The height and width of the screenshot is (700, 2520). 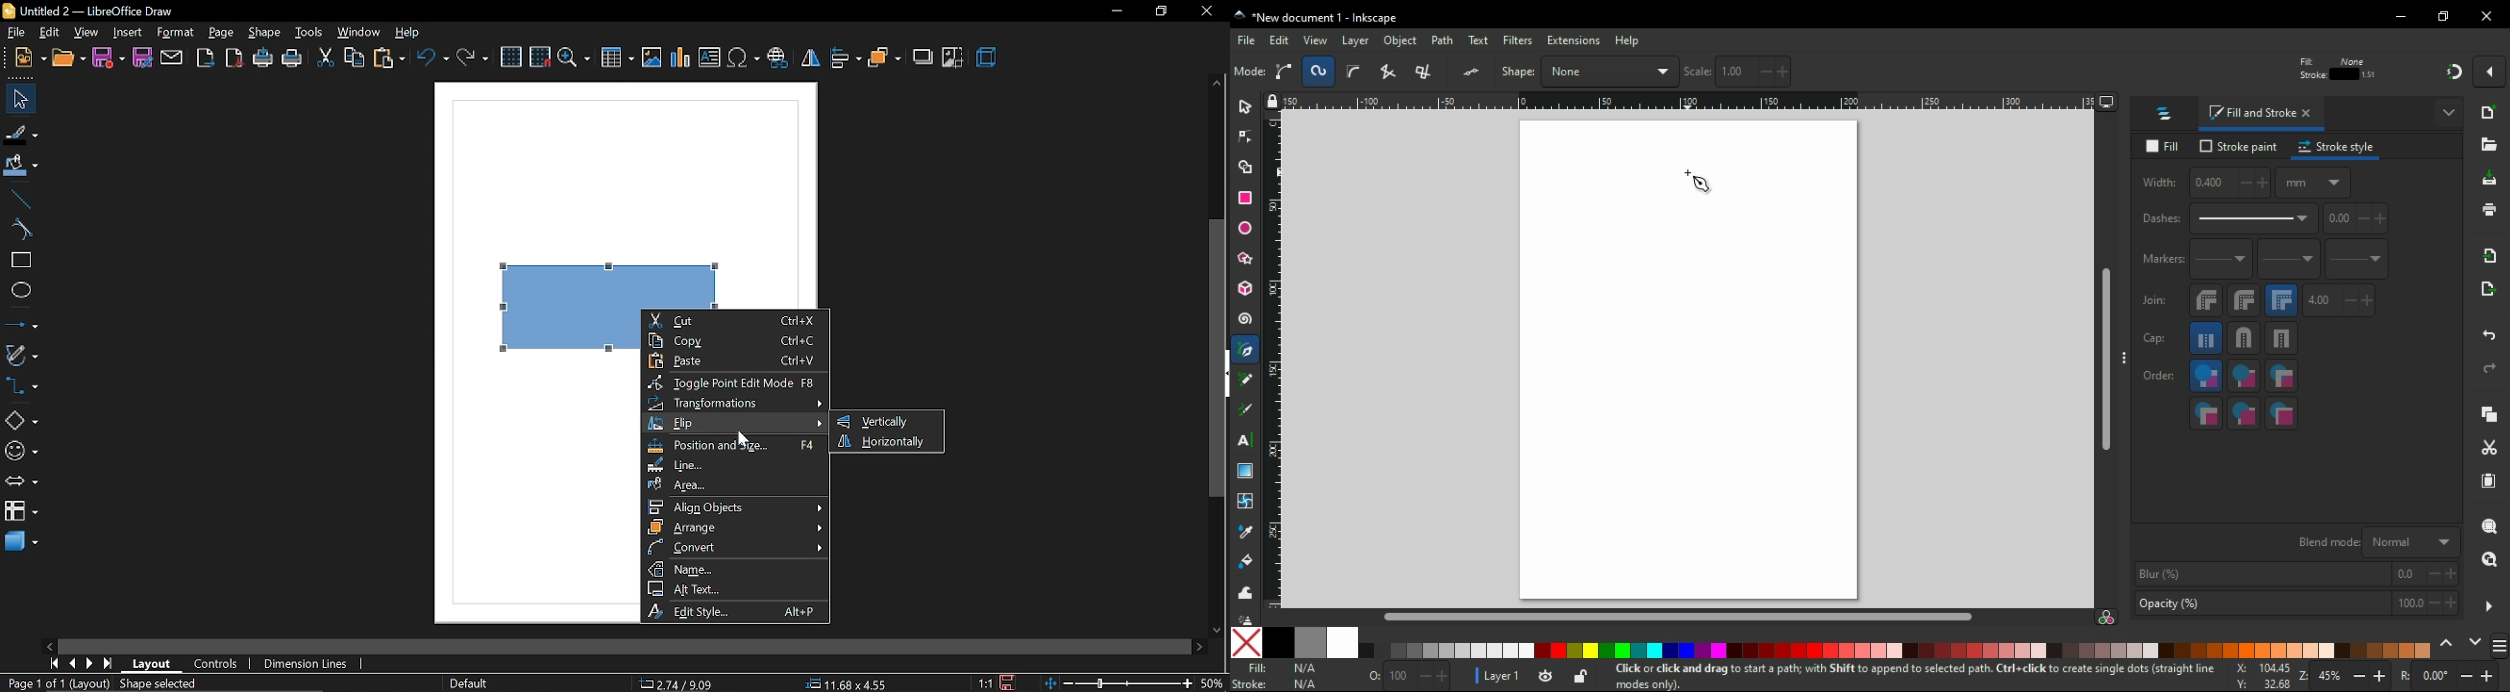 I want to click on redo, so click(x=2488, y=368).